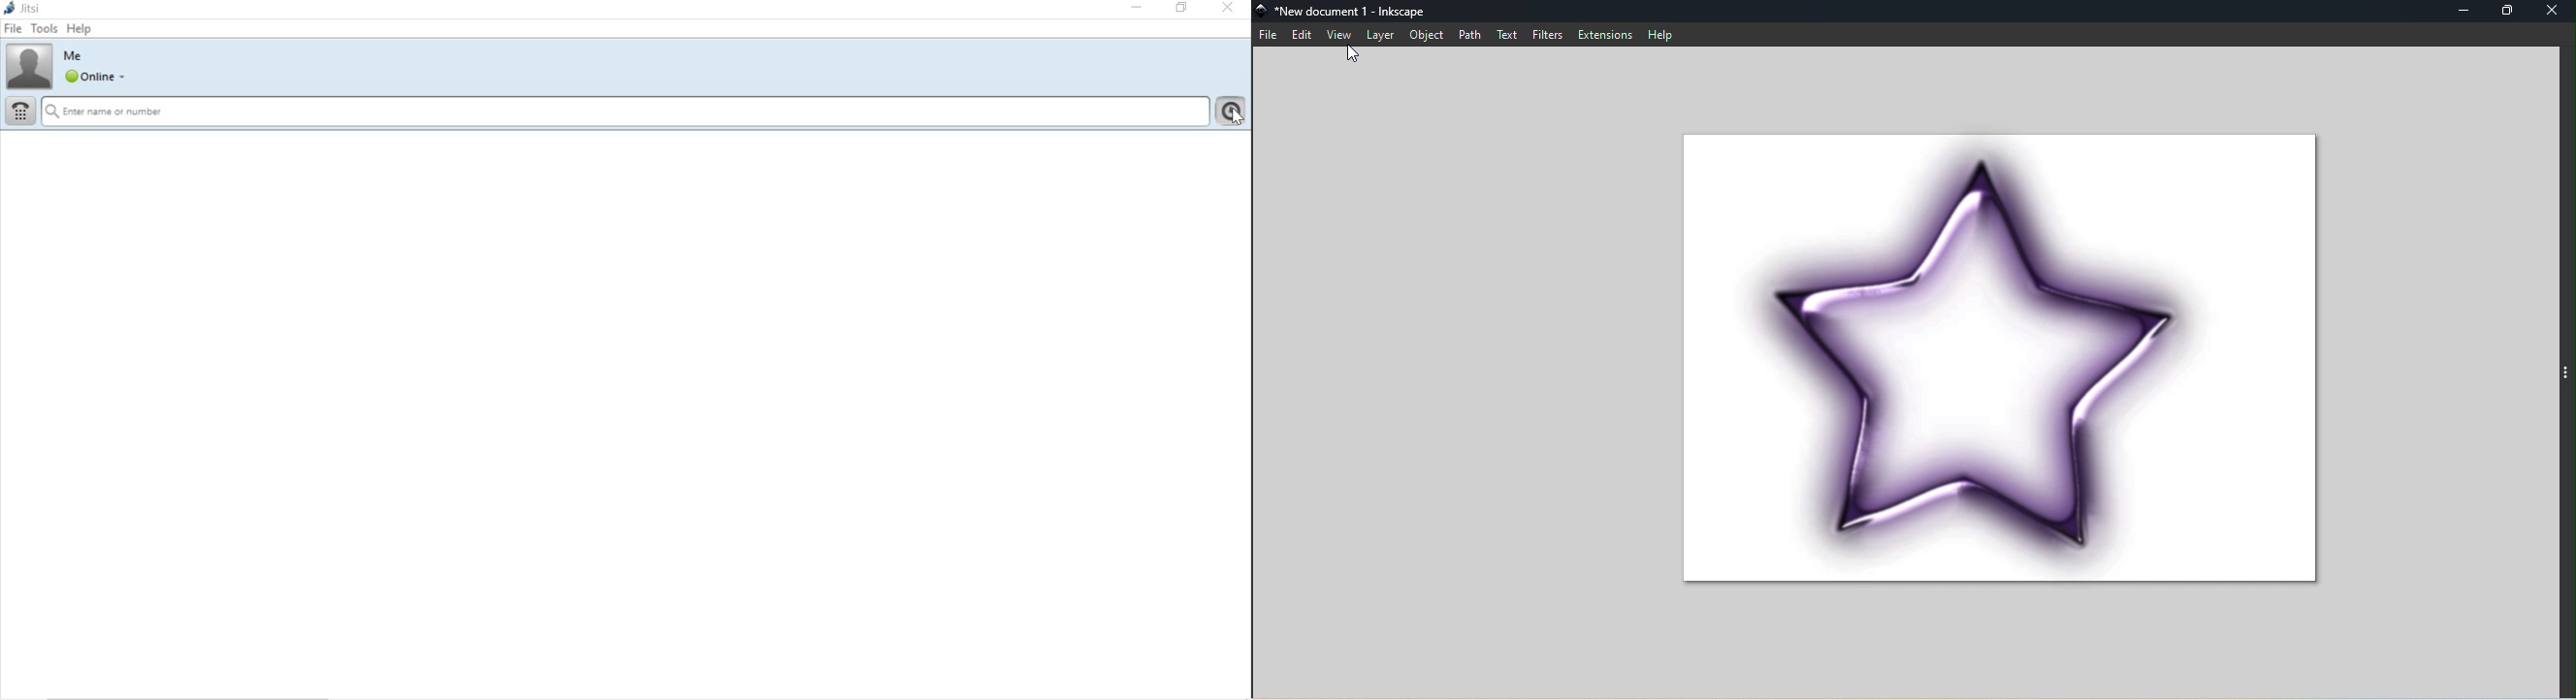 The image size is (2576, 700). What do you see at coordinates (1336, 34) in the screenshot?
I see `View` at bounding box center [1336, 34].